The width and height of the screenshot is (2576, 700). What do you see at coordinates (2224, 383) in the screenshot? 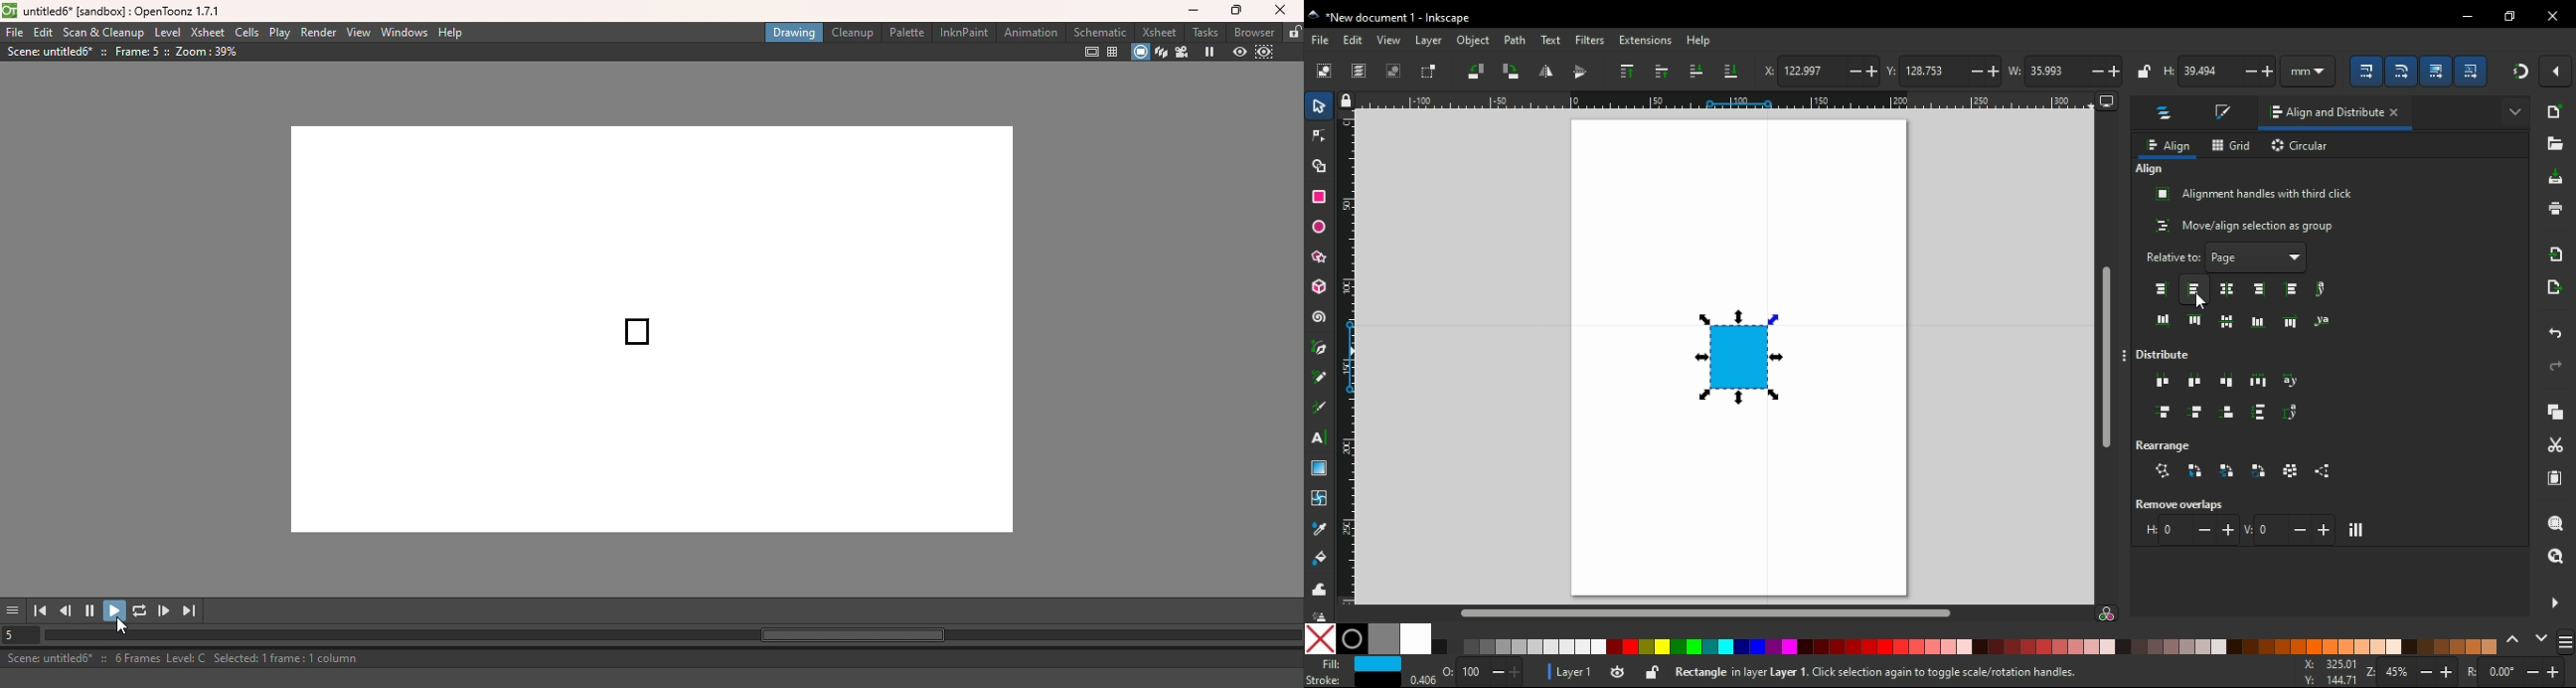
I see `distribute horizontally with even spacing between right edges` at bounding box center [2224, 383].